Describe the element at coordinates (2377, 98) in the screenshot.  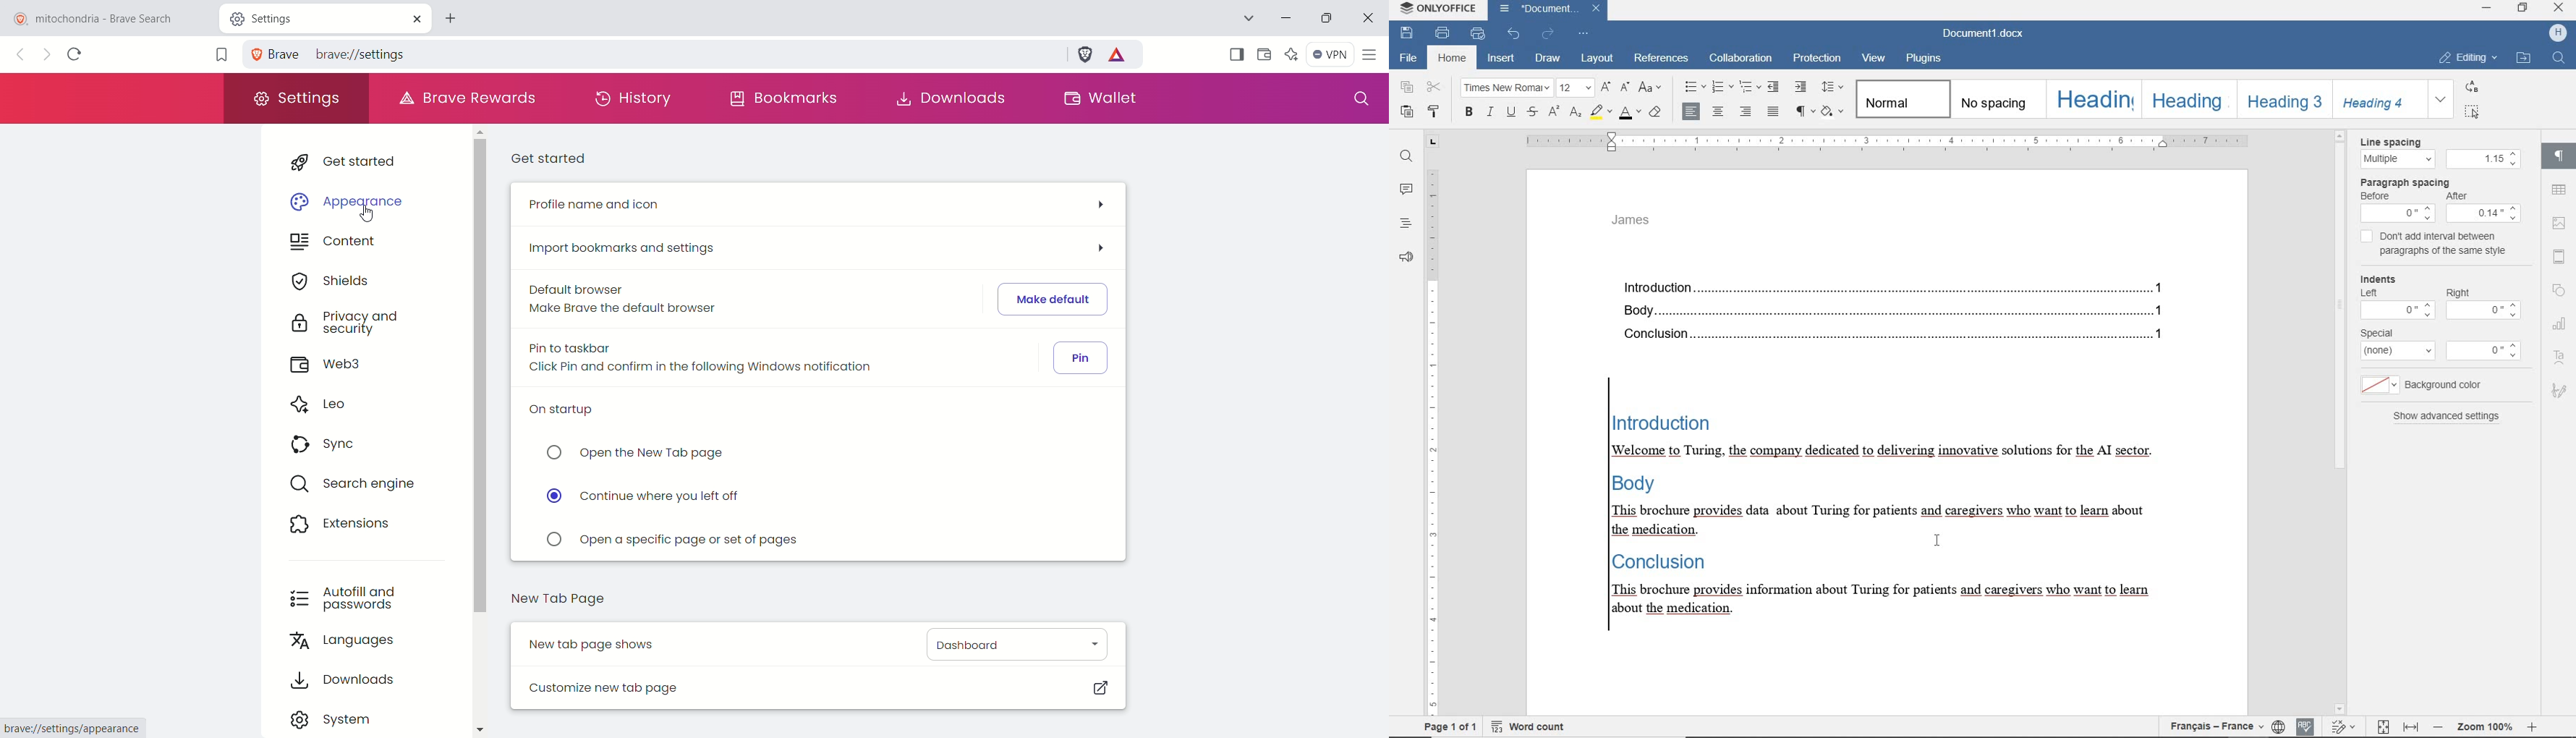
I see `heading 4` at that location.